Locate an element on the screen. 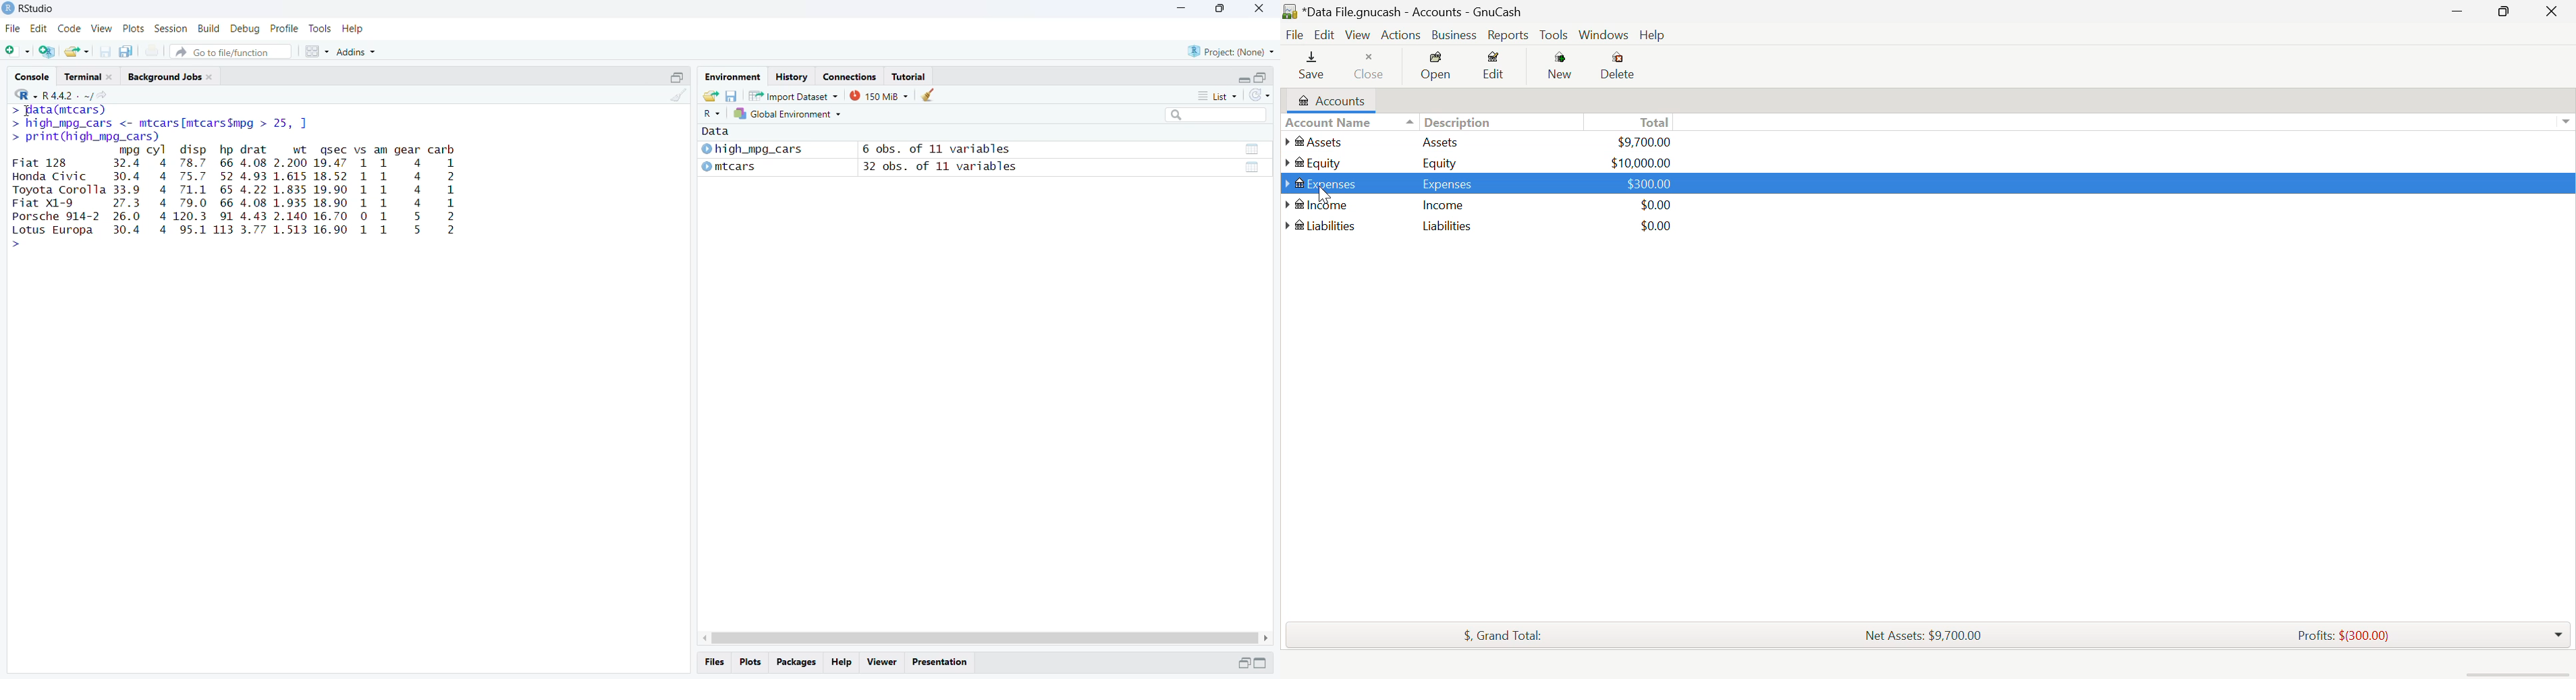 This screenshot has height=700, width=2576. 6 obs. of 11 variables is located at coordinates (937, 149).